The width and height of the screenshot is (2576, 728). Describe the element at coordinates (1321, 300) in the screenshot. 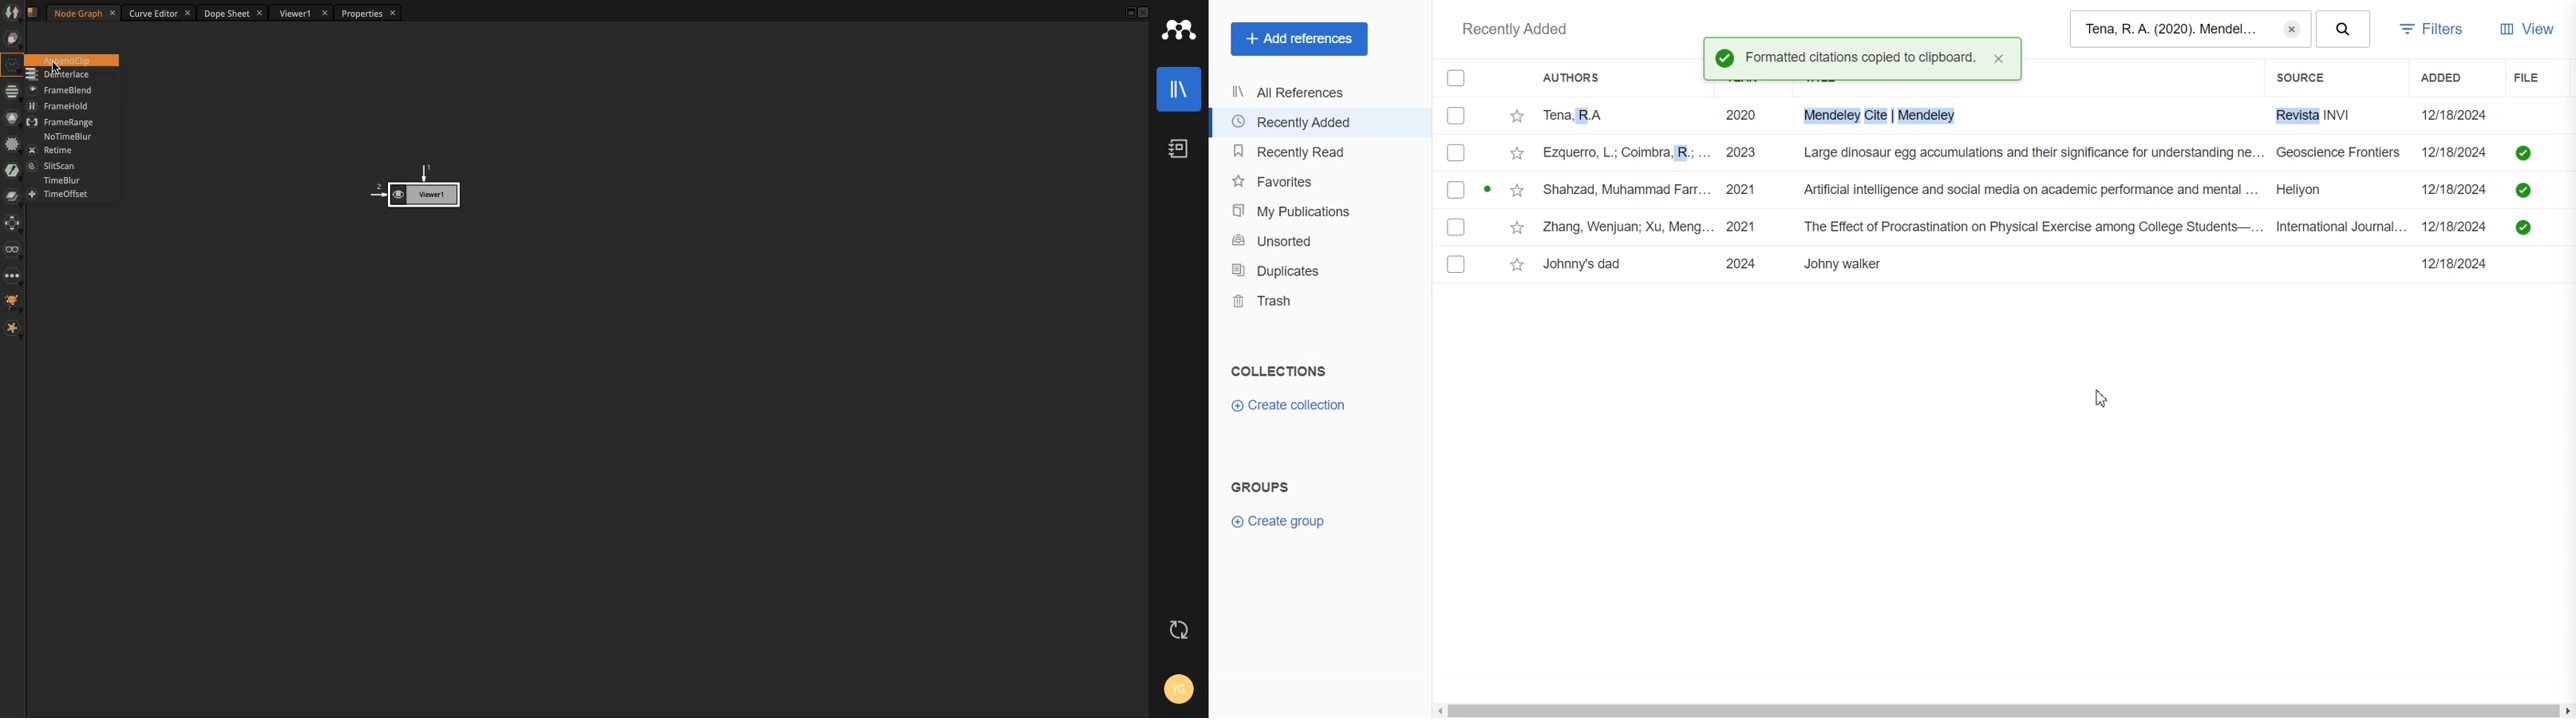

I see `Trash` at that location.